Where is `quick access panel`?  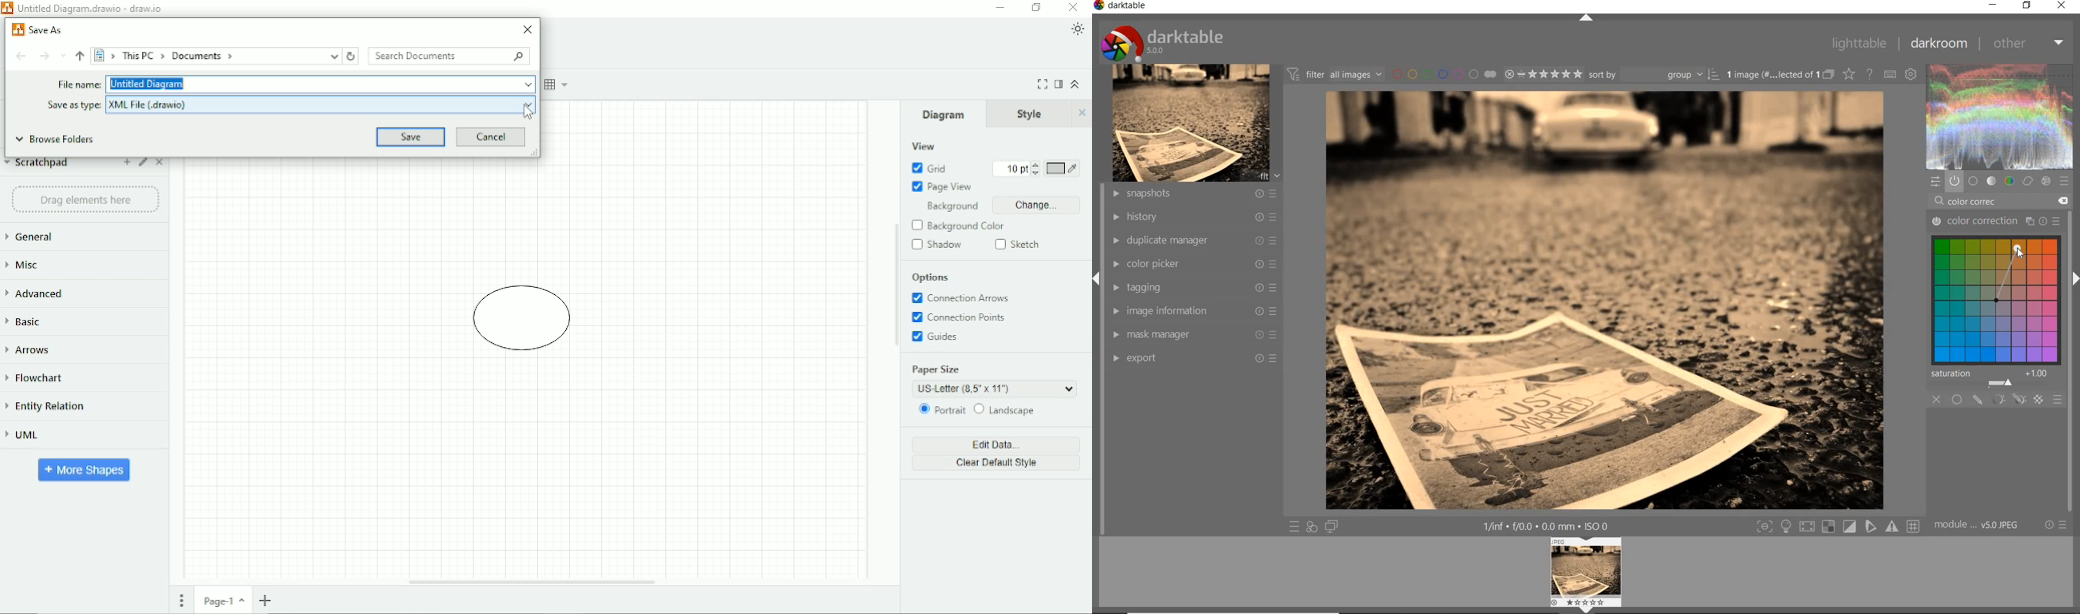 quick access panel is located at coordinates (1935, 182).